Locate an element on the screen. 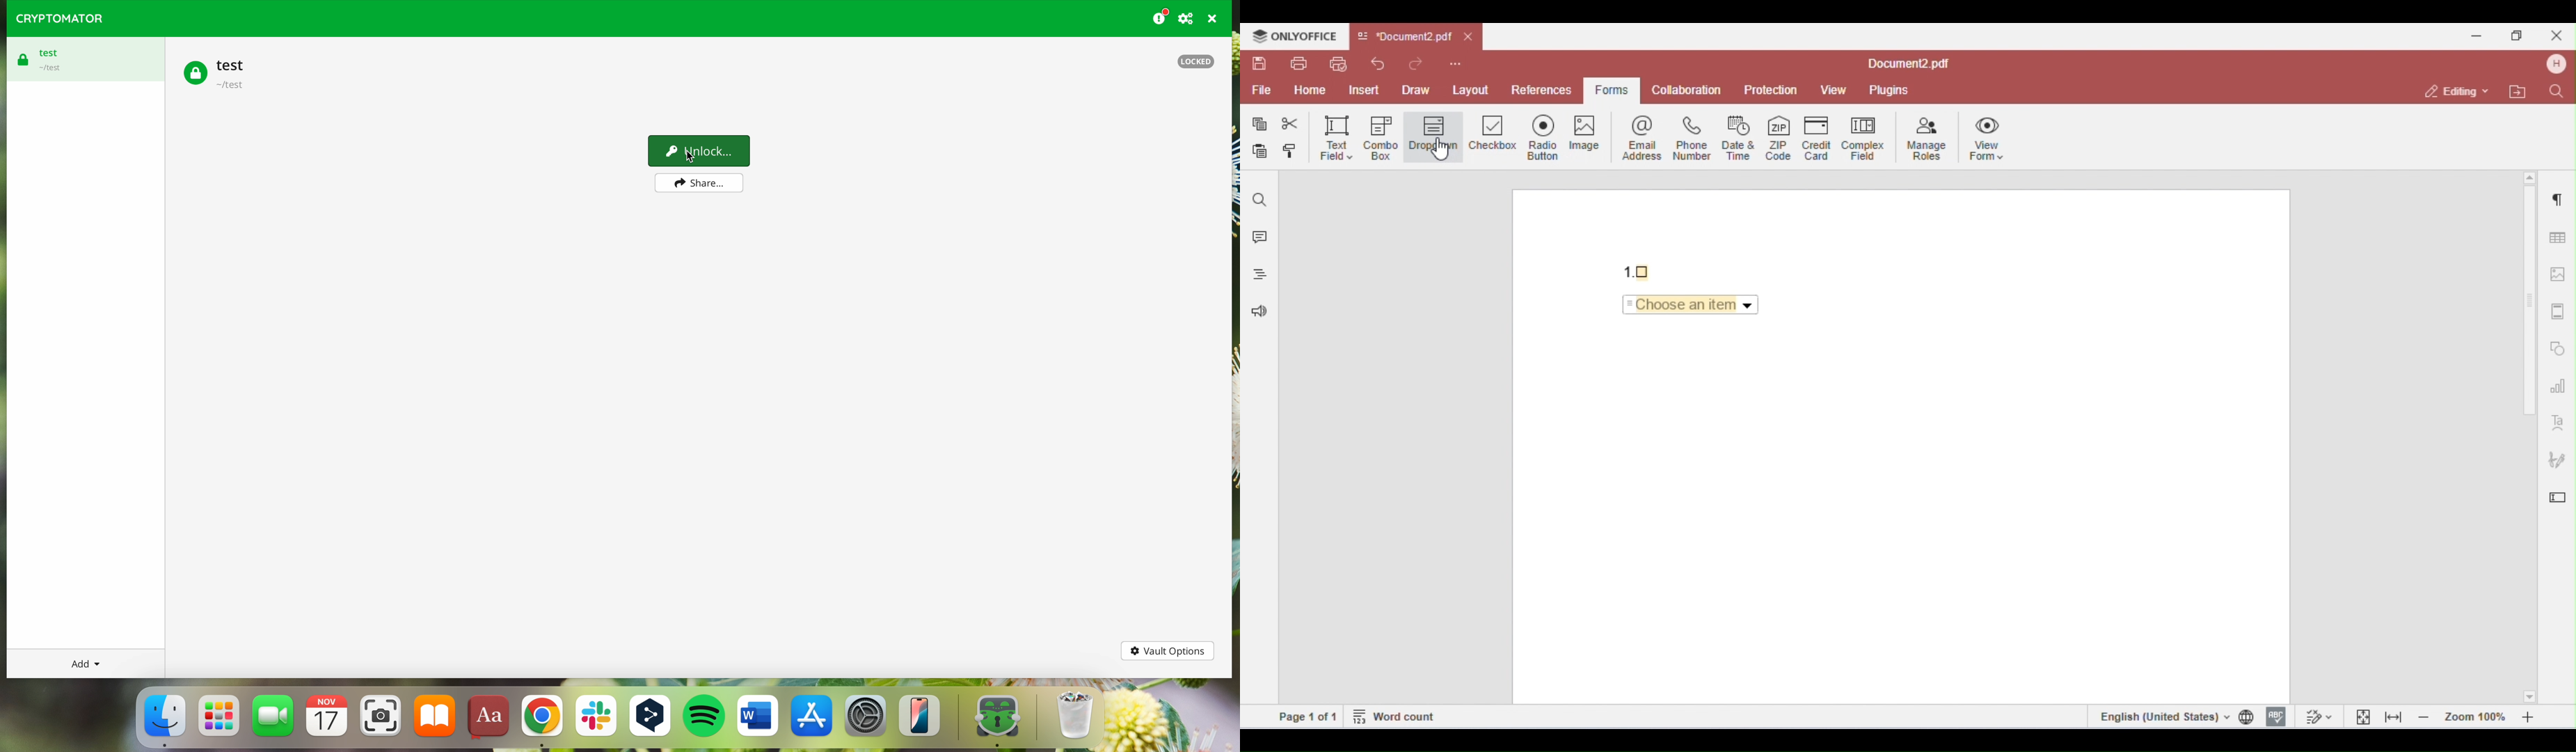 Image resolution: width=2576 pixels, height=756 pixels. iphone mirroning is located at coordinates (922, 719).